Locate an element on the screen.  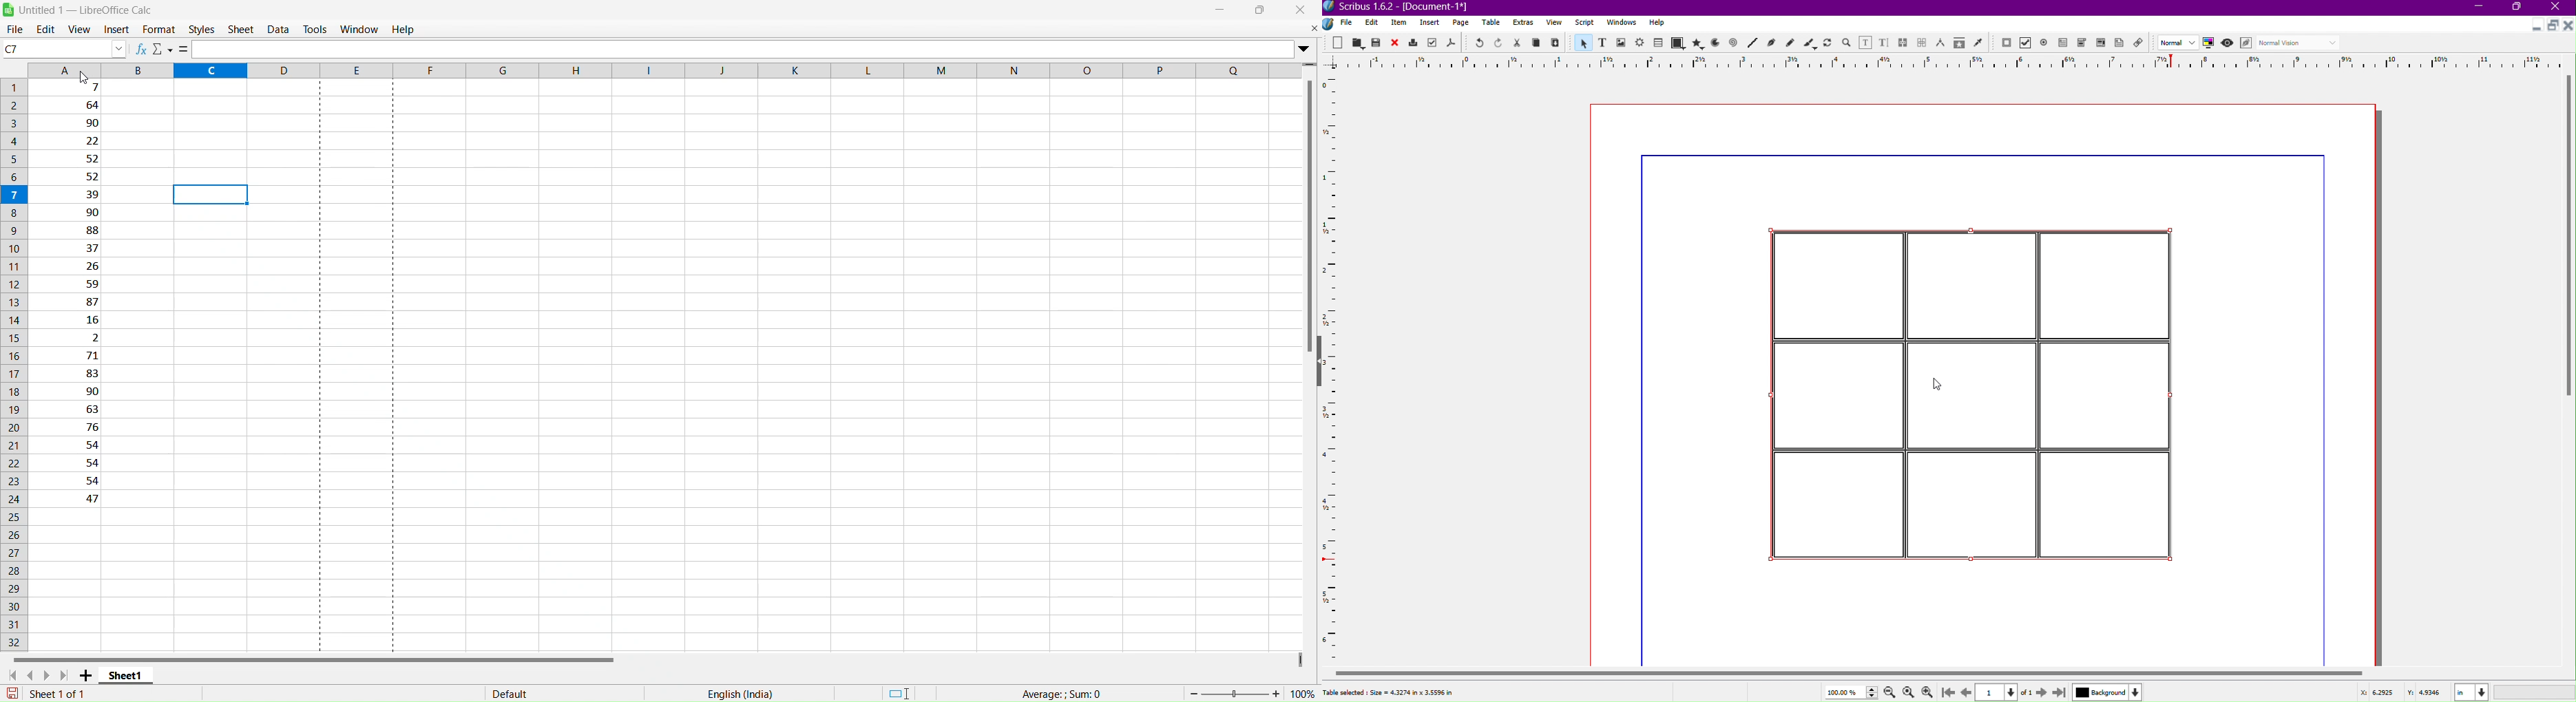
Window Name is located at coordinates (1401, 7).